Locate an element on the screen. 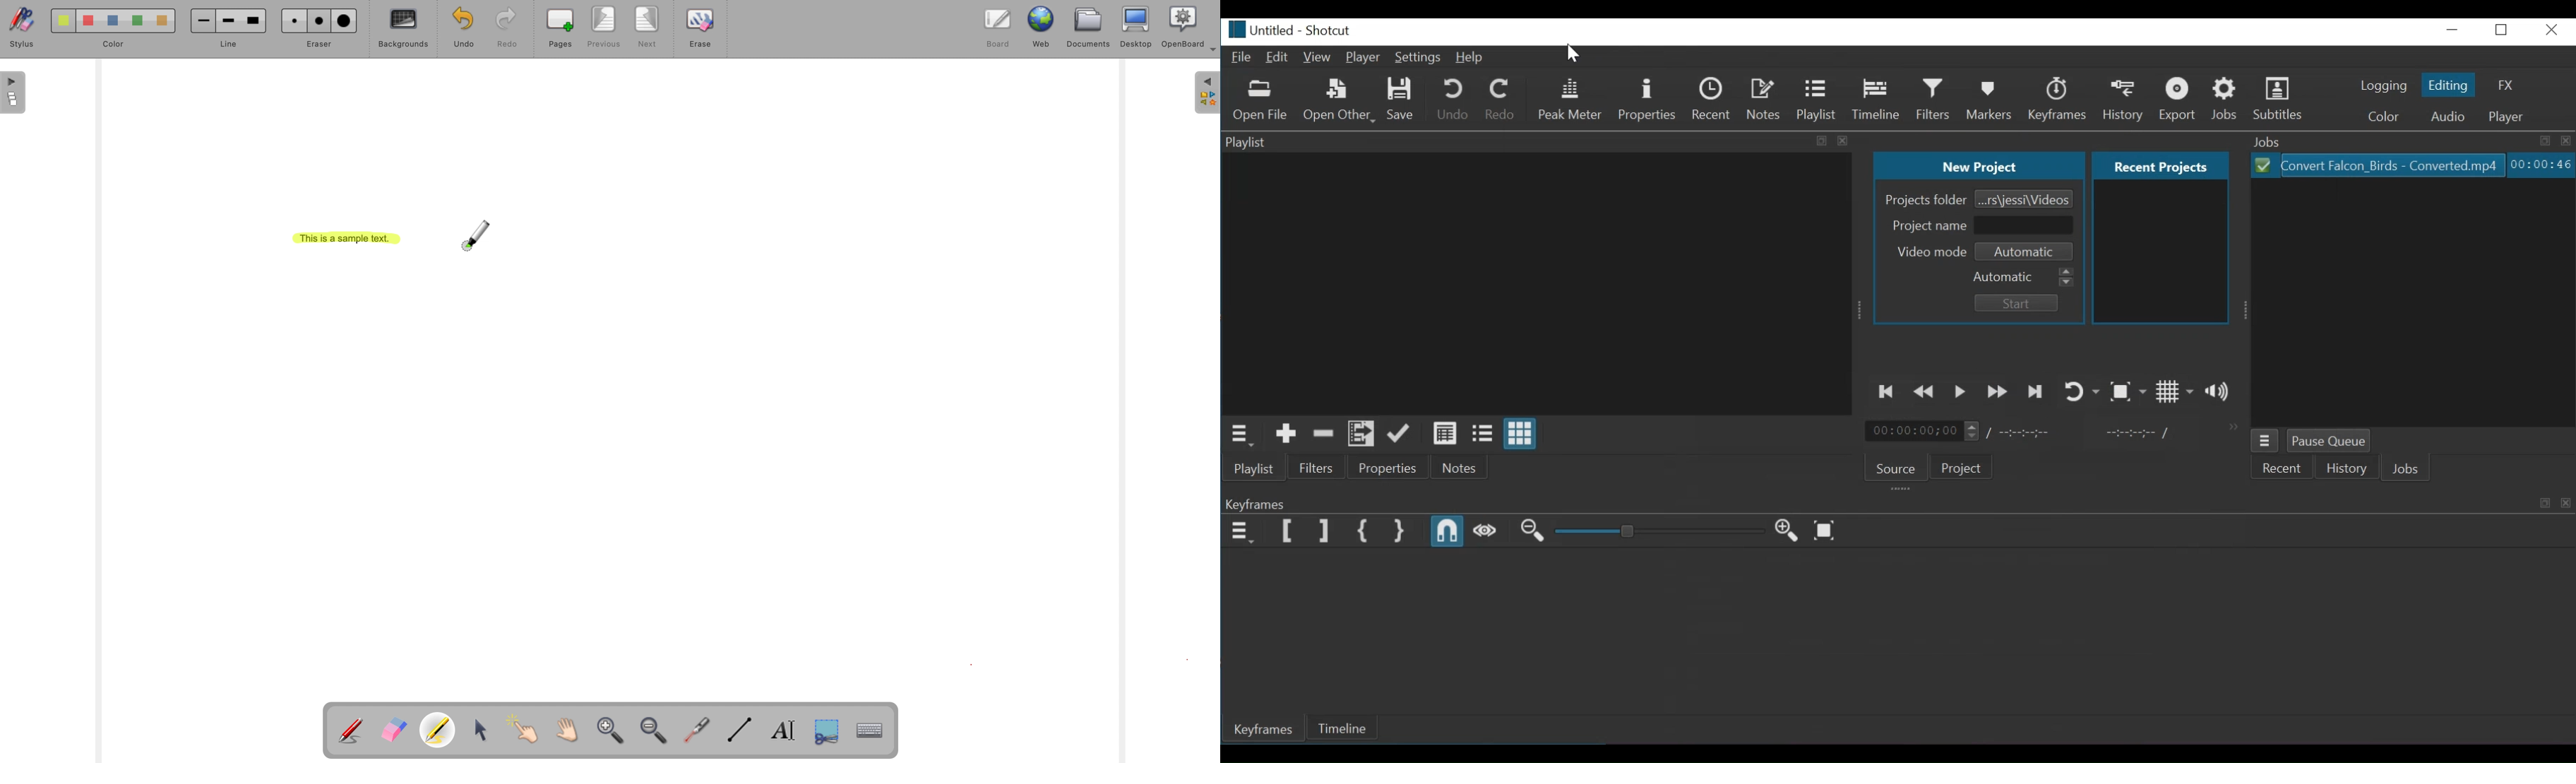 This screenshot has width=2576, height=784. History is located at coordinates (2351, 469).